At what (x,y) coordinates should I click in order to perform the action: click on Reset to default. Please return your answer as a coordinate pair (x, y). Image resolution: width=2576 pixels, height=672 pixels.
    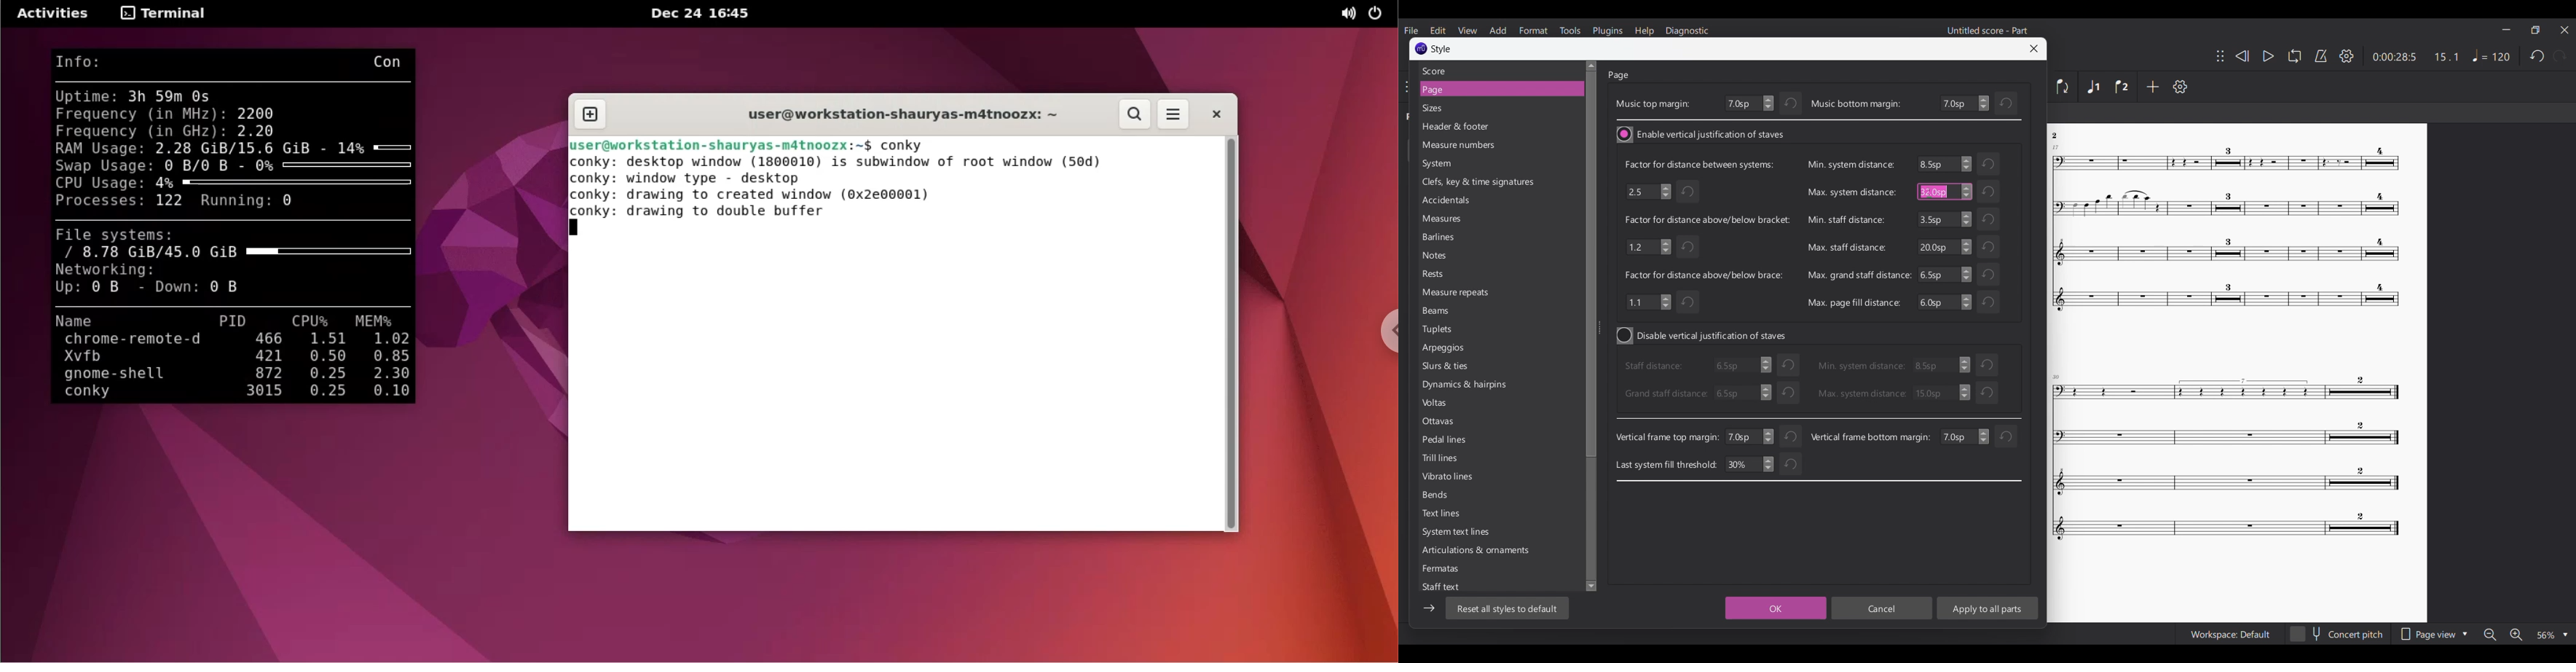
    Looking at the image, I should click on (1507, 608).